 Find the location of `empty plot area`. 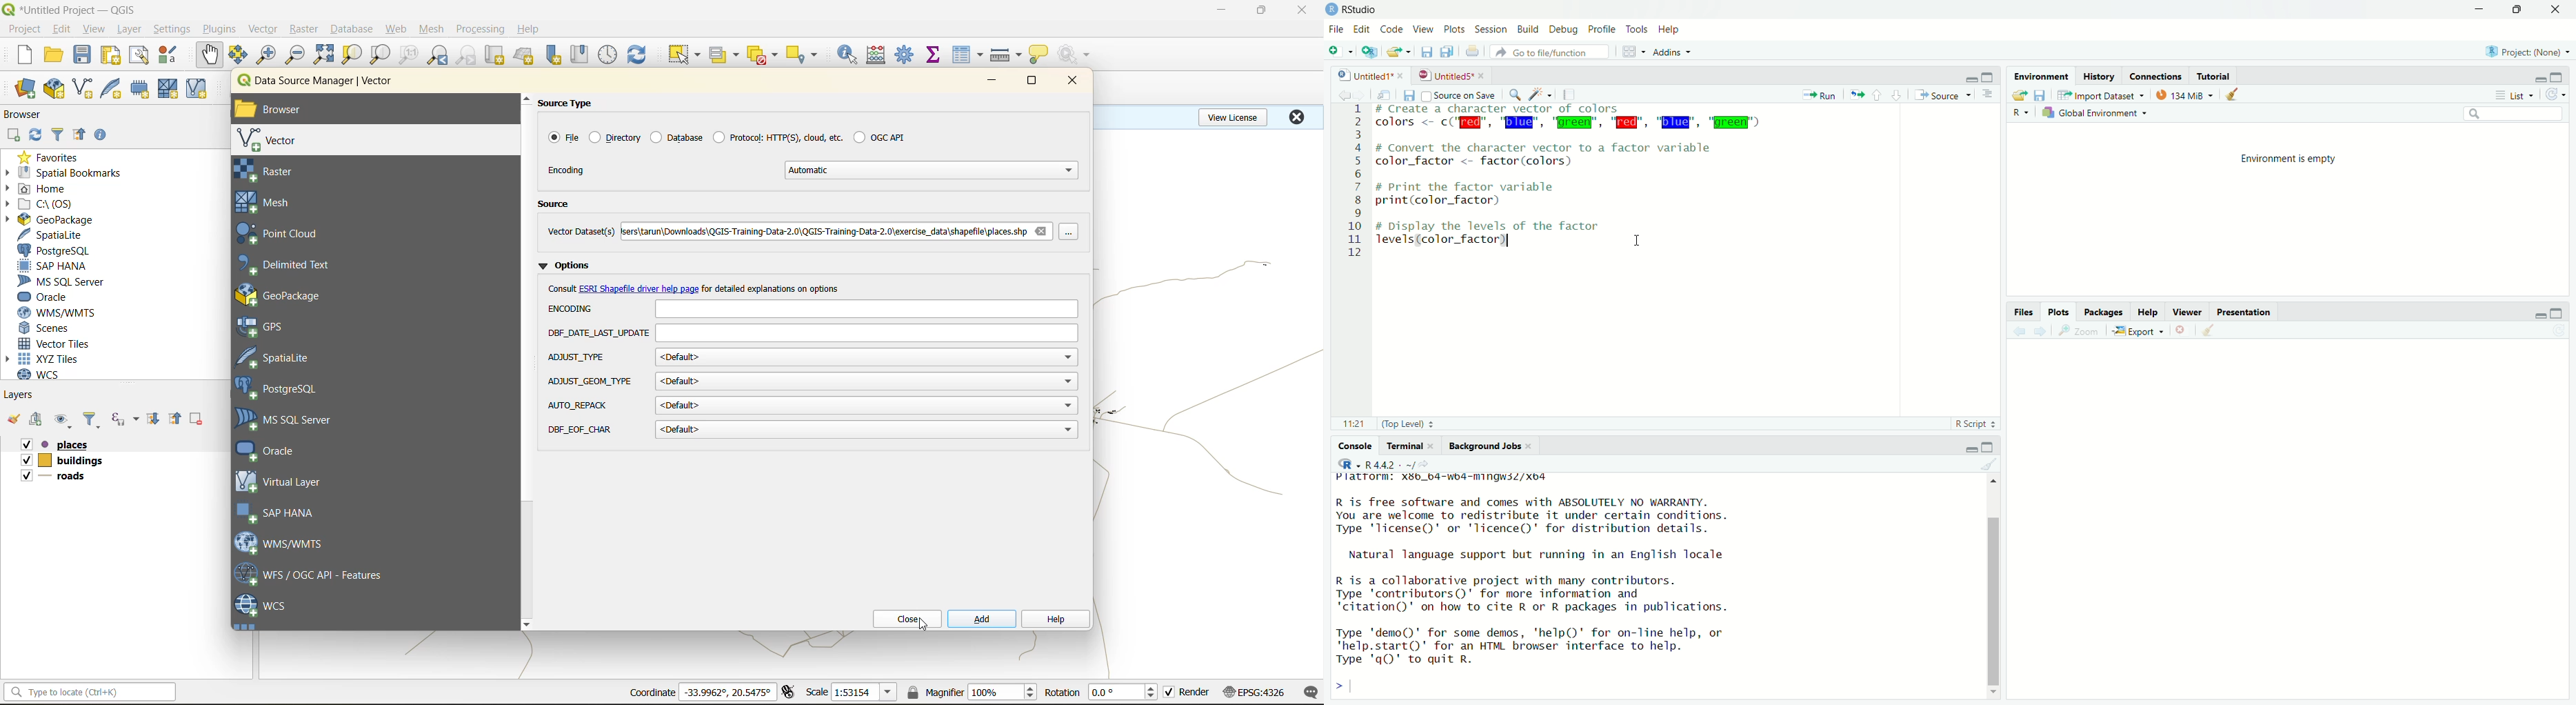

empty plot area is located at coordinates (2297, 527).